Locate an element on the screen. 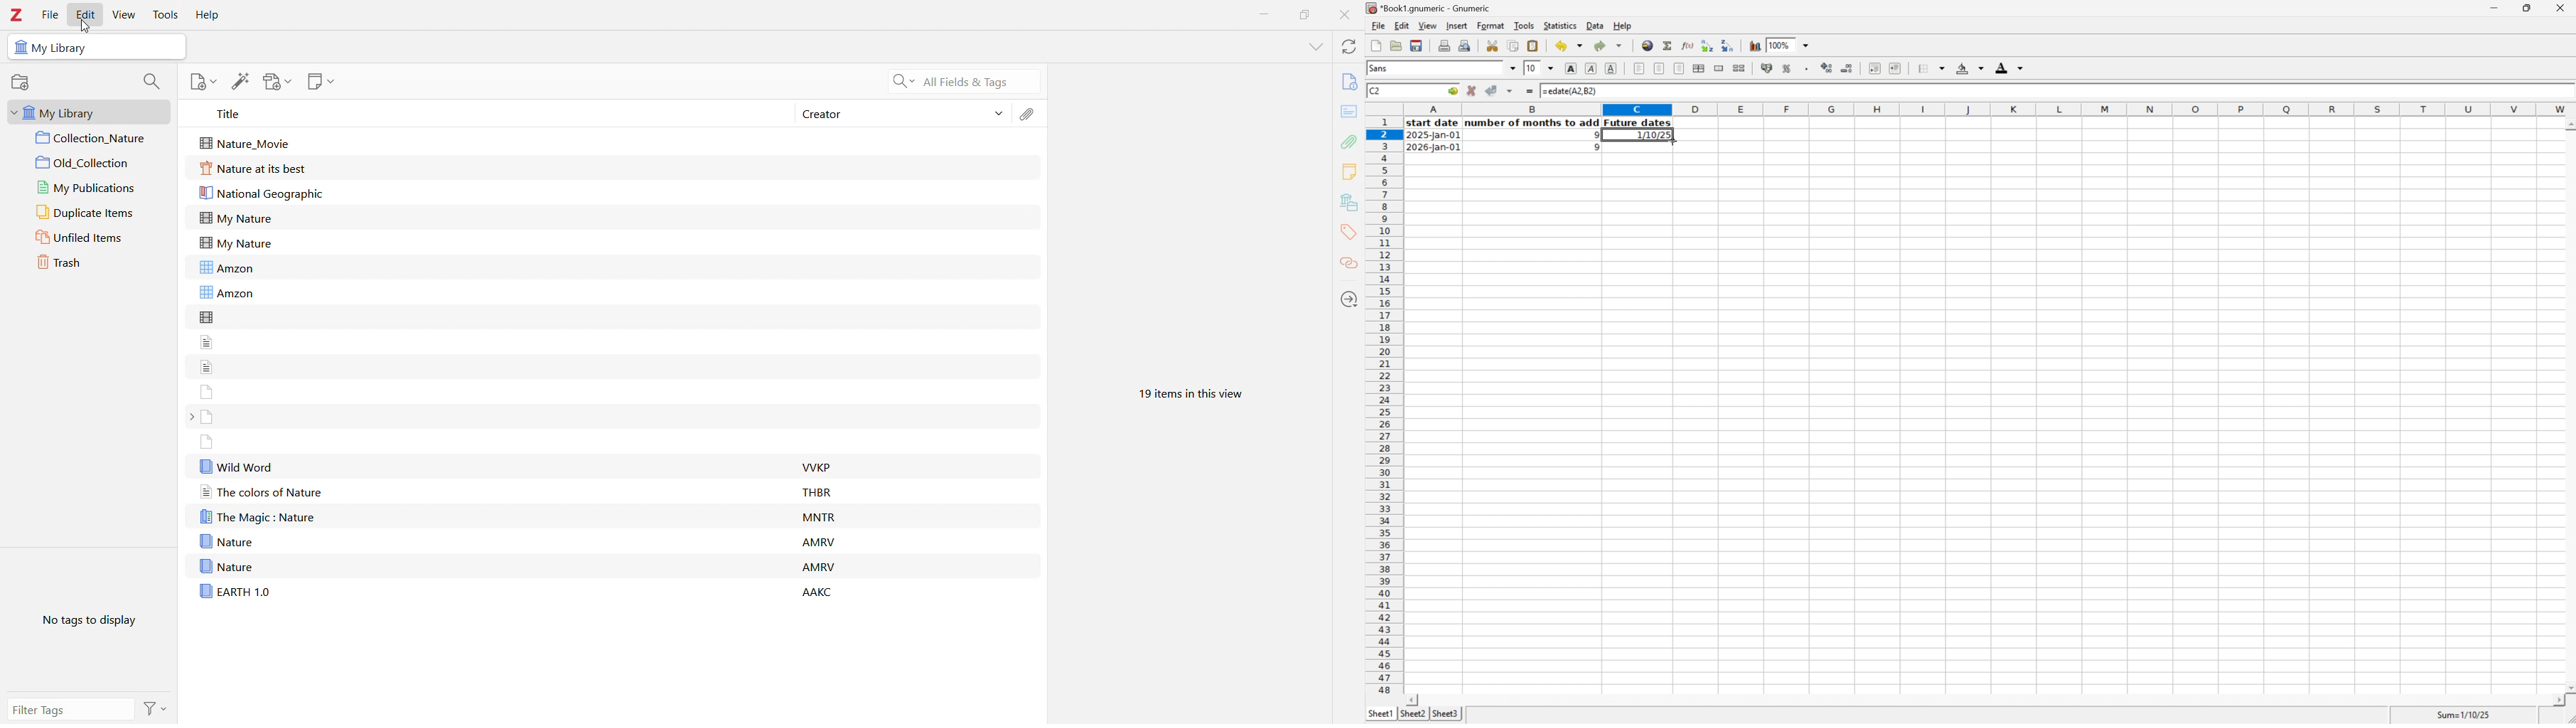 Image resolution: width=2576 pixels, height=728 pixels. Edit is located at coordinates (1402, 25).